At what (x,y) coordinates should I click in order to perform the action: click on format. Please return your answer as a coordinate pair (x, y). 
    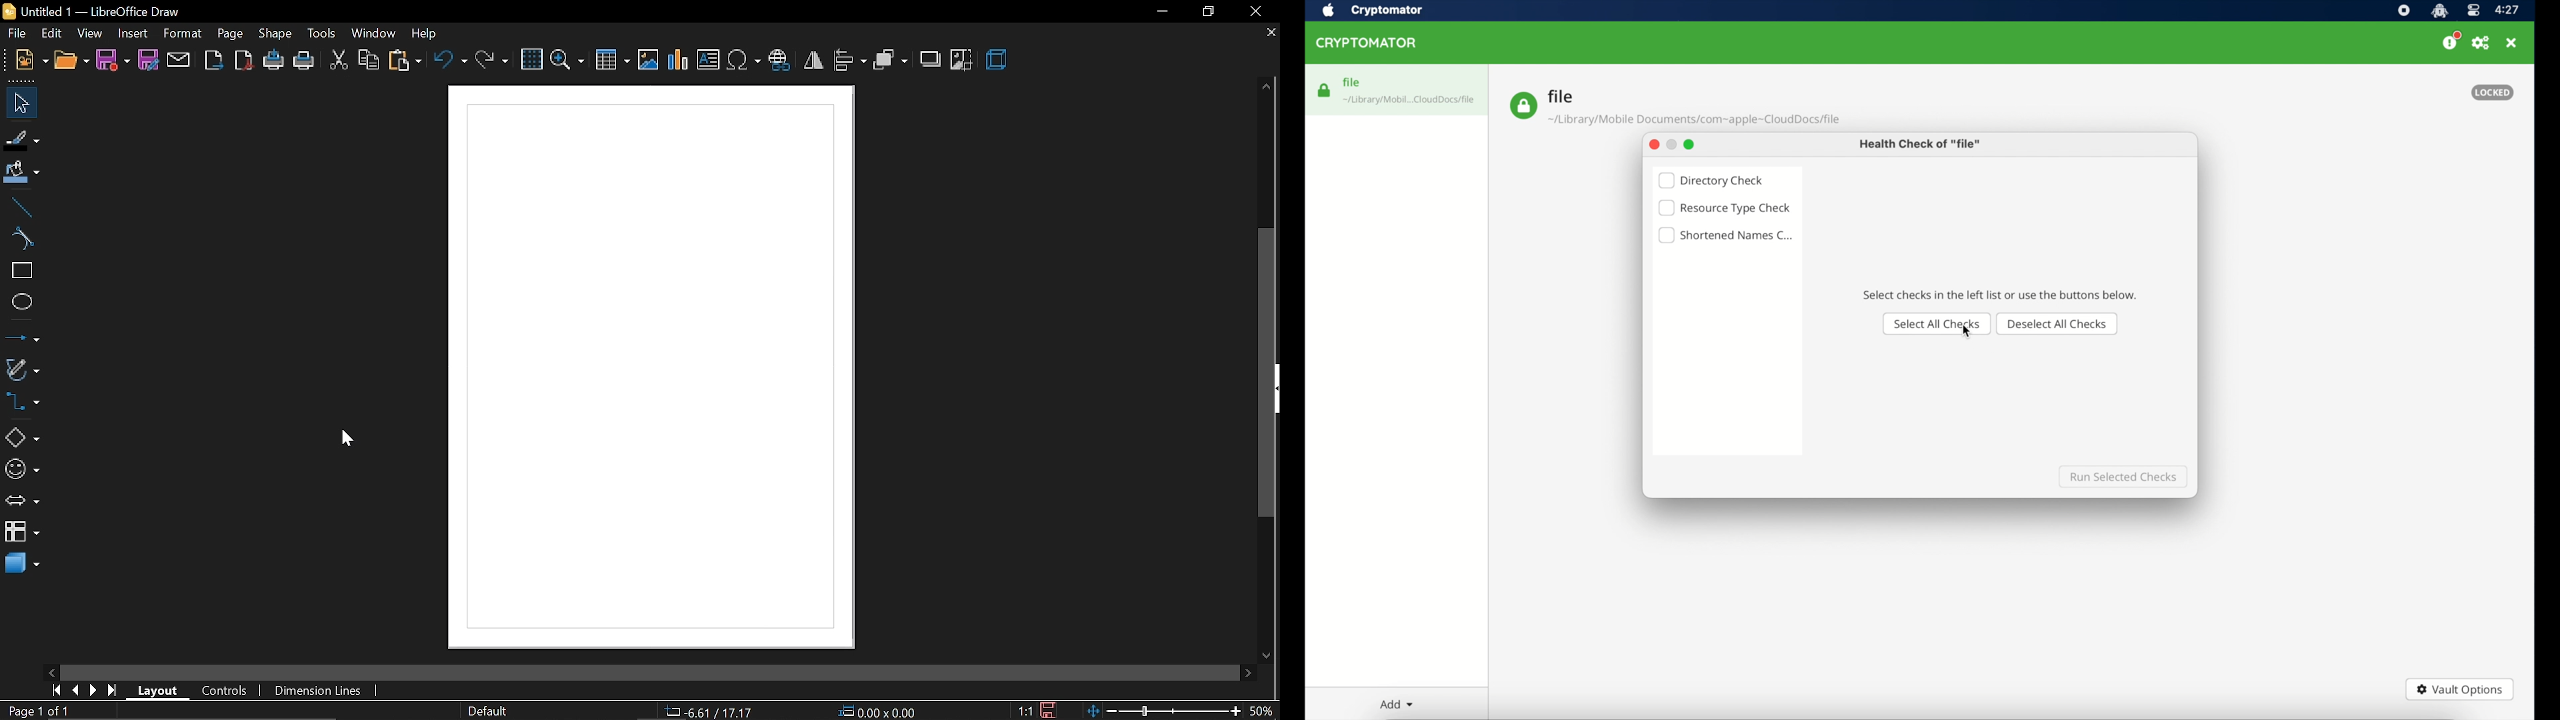
    Looking at the image, I should click on (183, 34).